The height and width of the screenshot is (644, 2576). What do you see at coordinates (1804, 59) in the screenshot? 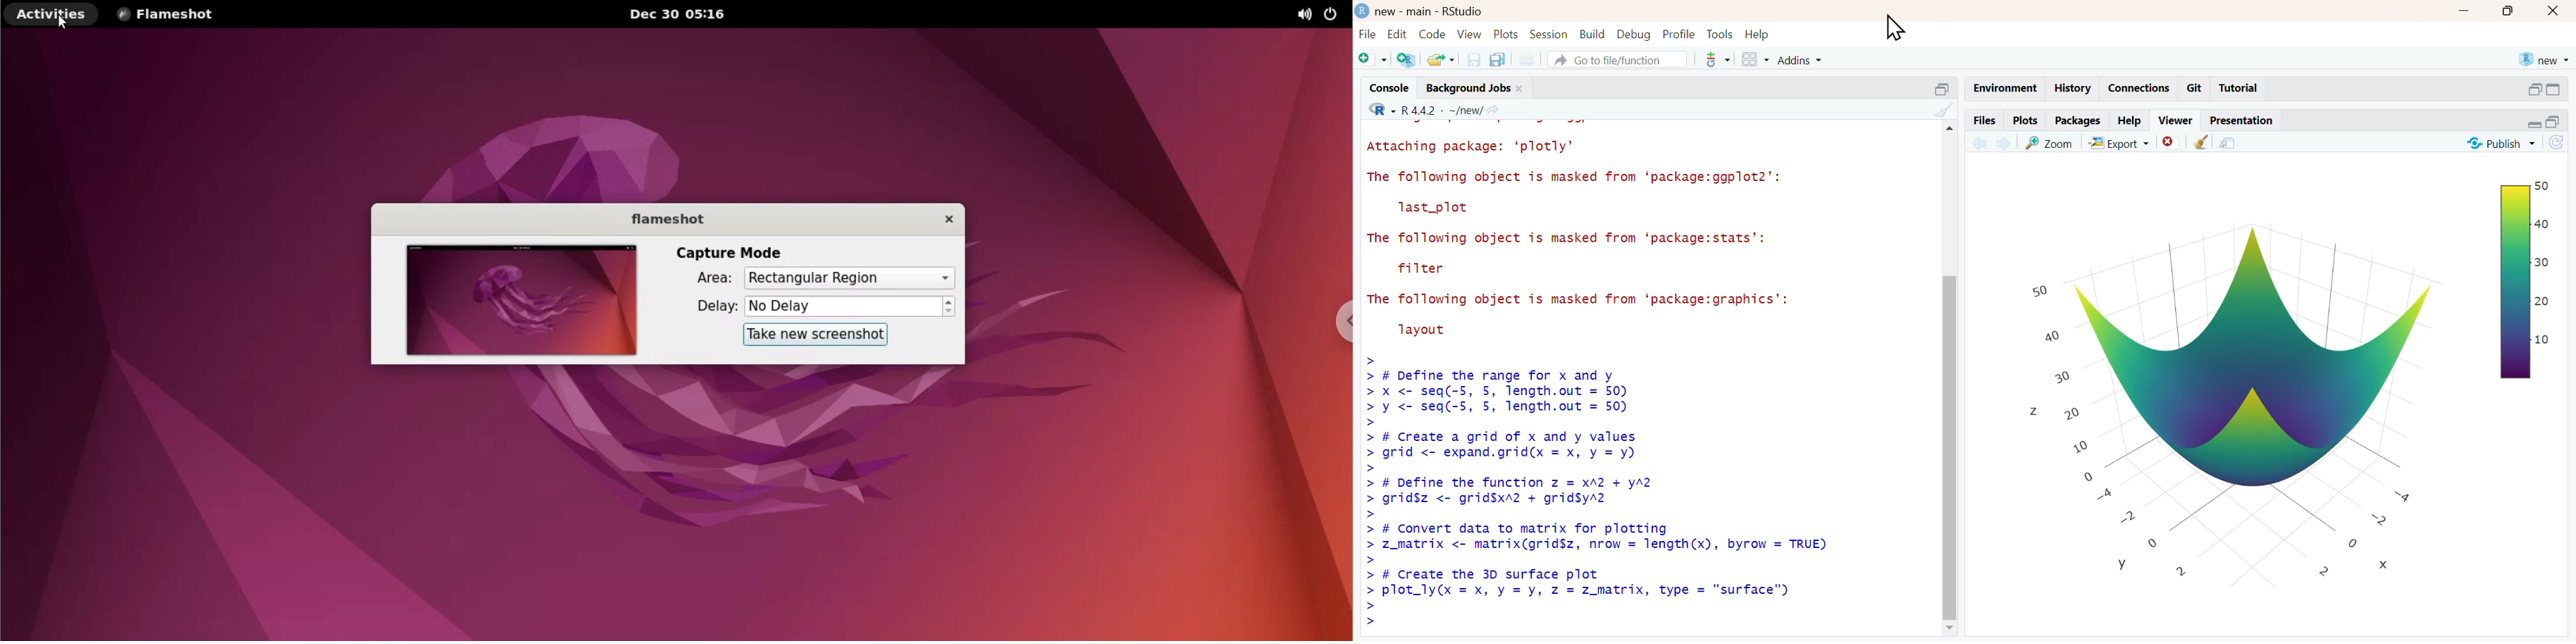
I see `addins` at bounding box center [1804, 59].